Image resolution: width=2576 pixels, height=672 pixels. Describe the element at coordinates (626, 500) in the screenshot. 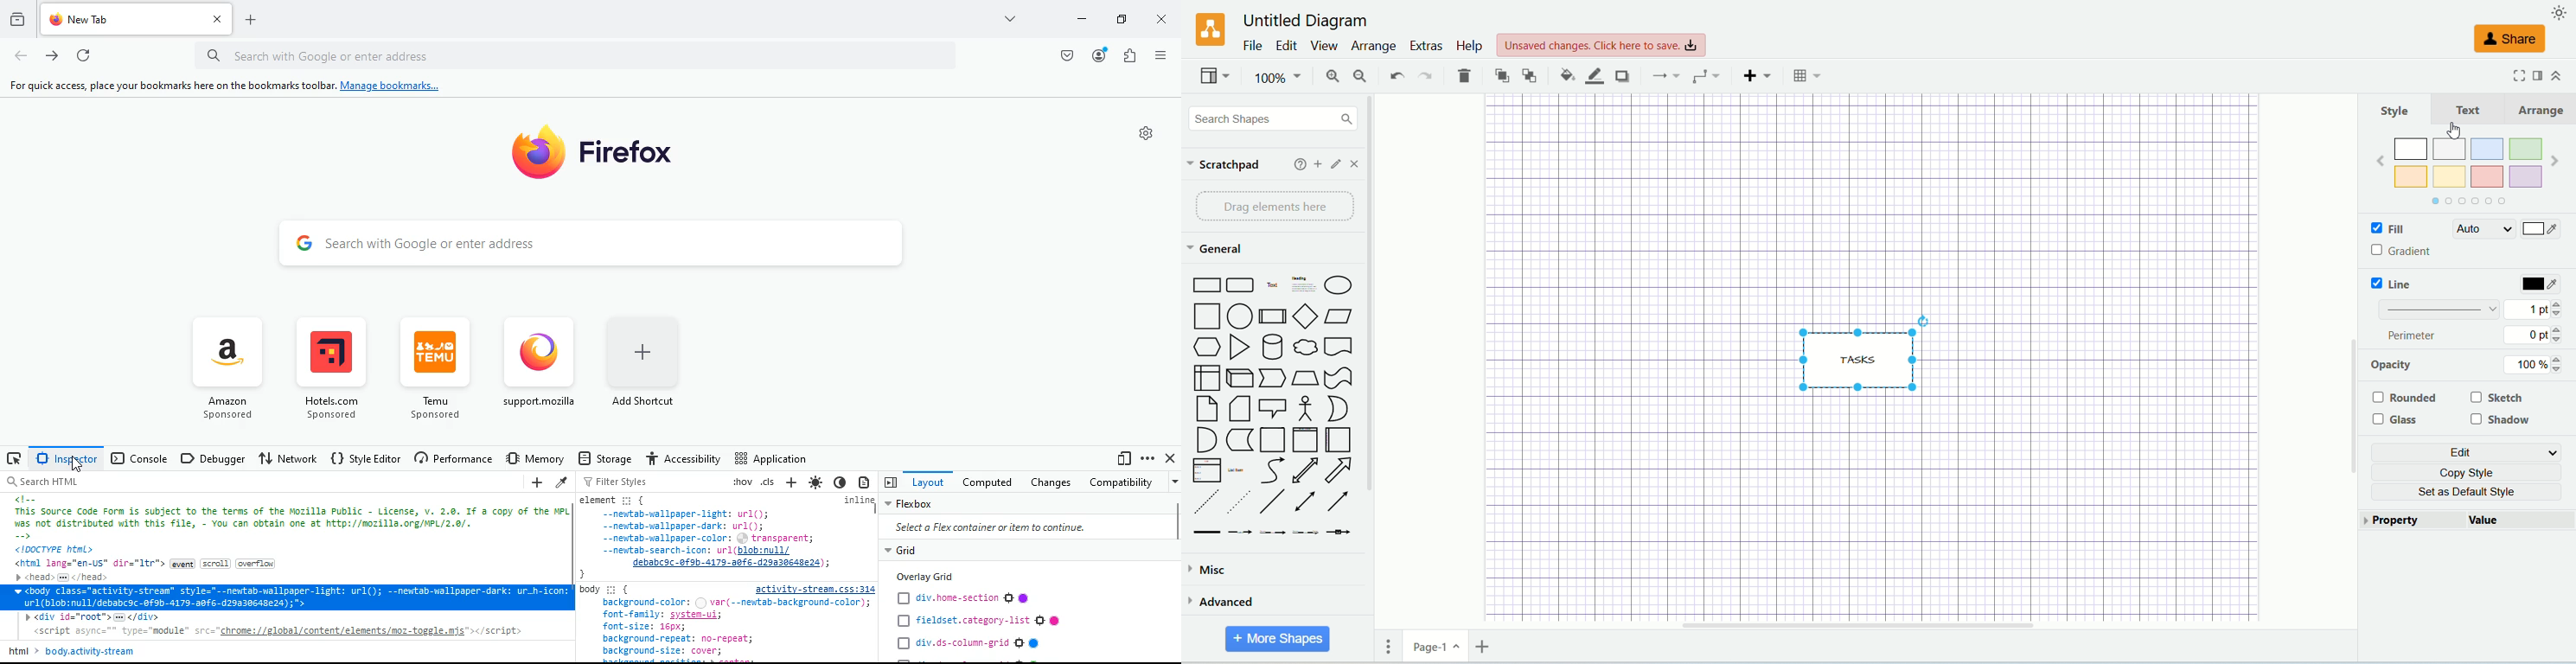

I see `crop` at that location.